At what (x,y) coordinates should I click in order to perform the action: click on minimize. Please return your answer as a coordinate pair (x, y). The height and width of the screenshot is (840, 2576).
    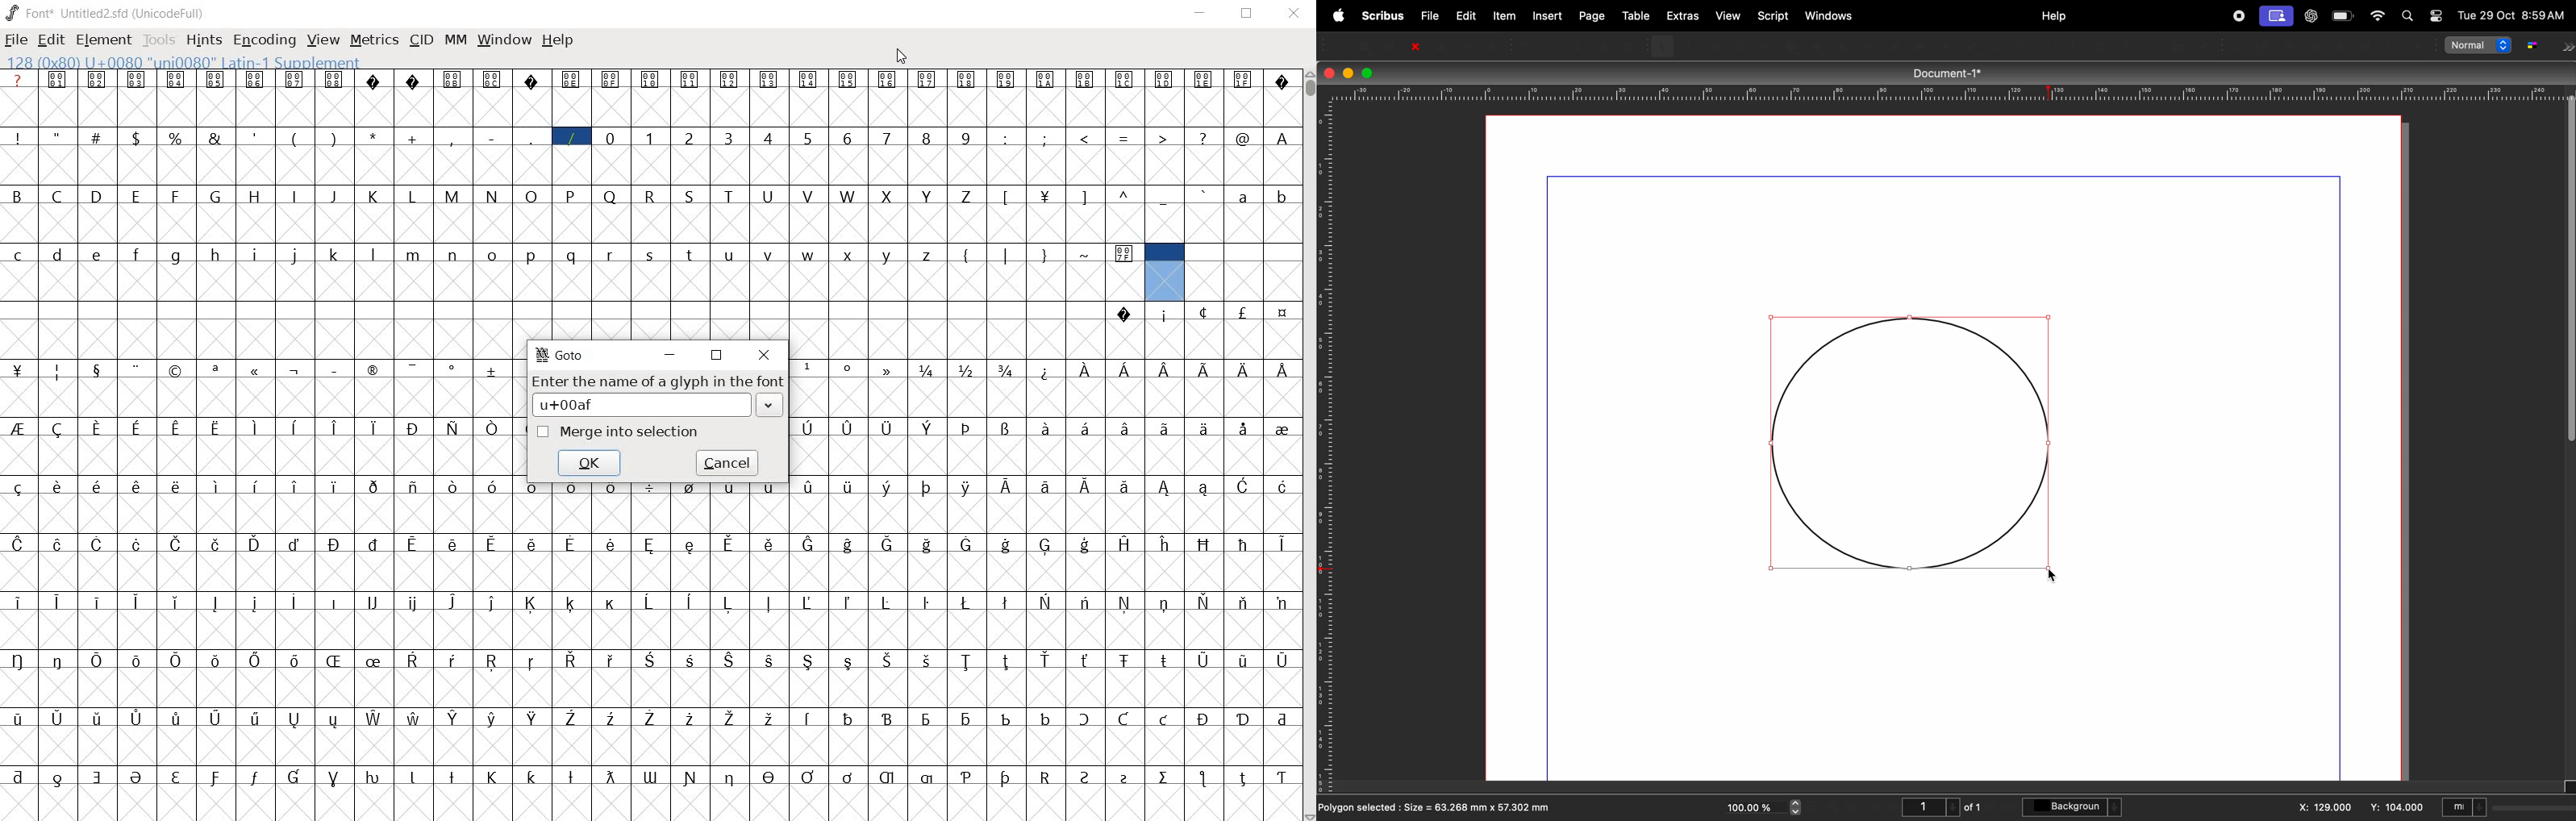
    Looking at the image, I should click on (1346, 72).